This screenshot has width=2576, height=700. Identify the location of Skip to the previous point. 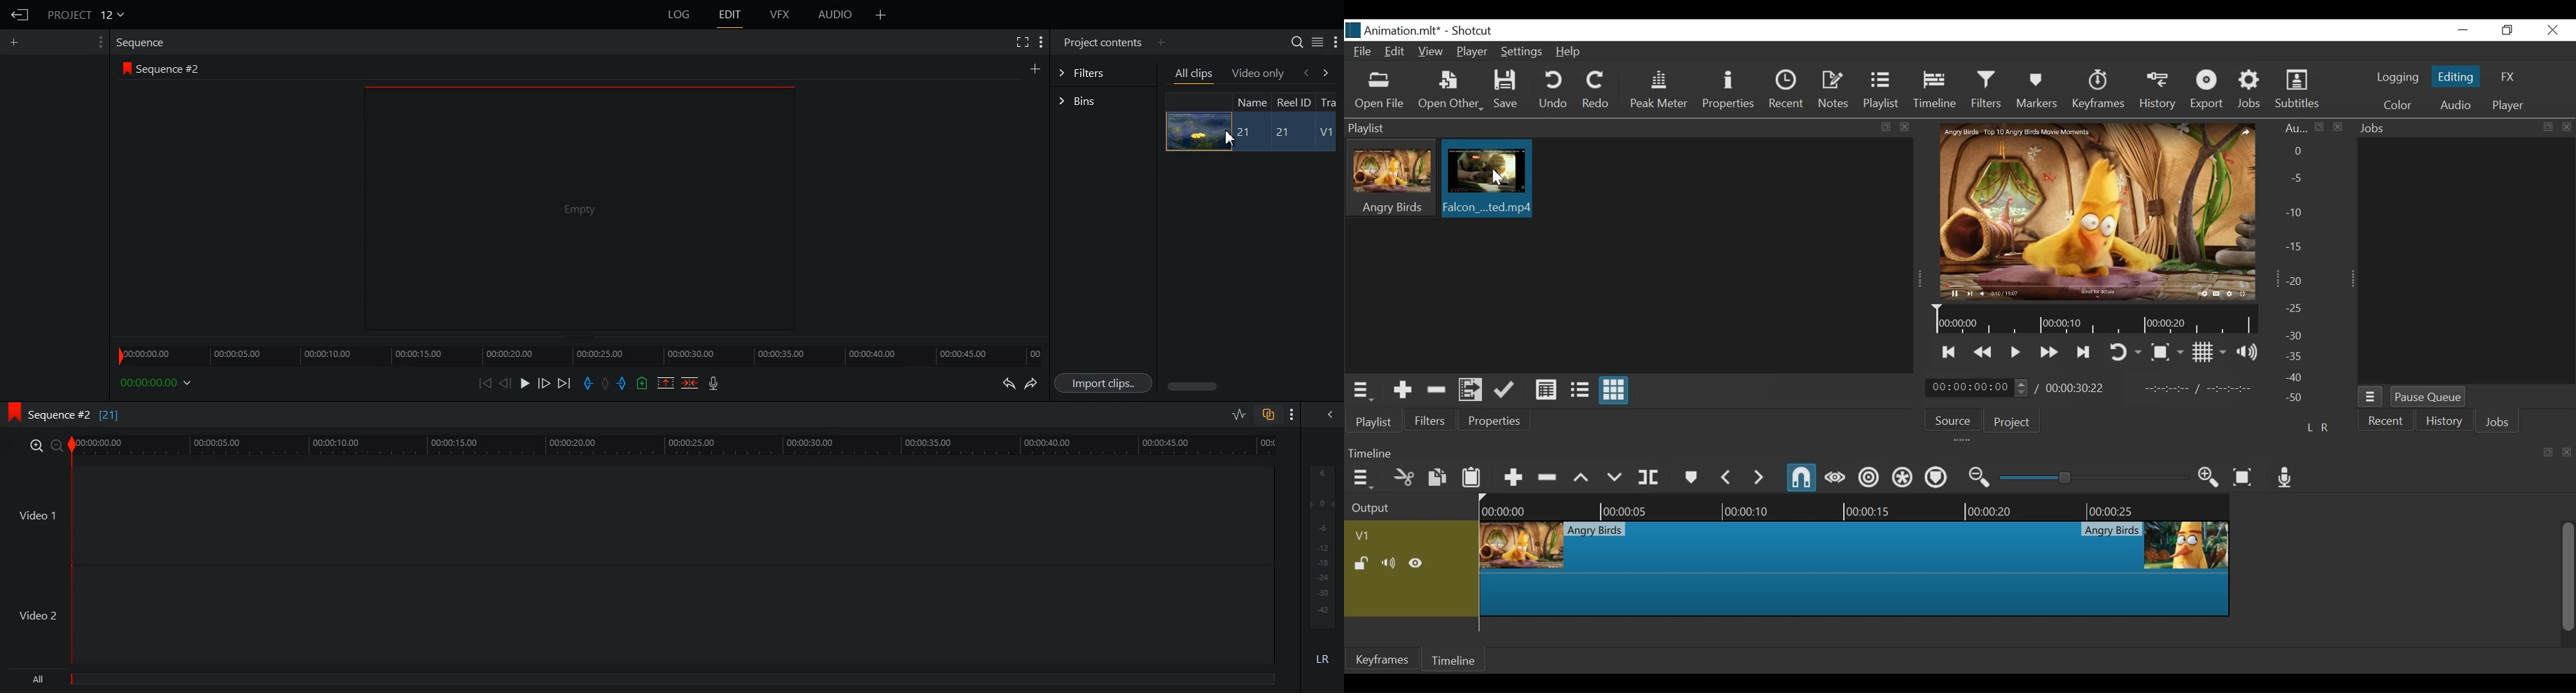
(1949, 354).